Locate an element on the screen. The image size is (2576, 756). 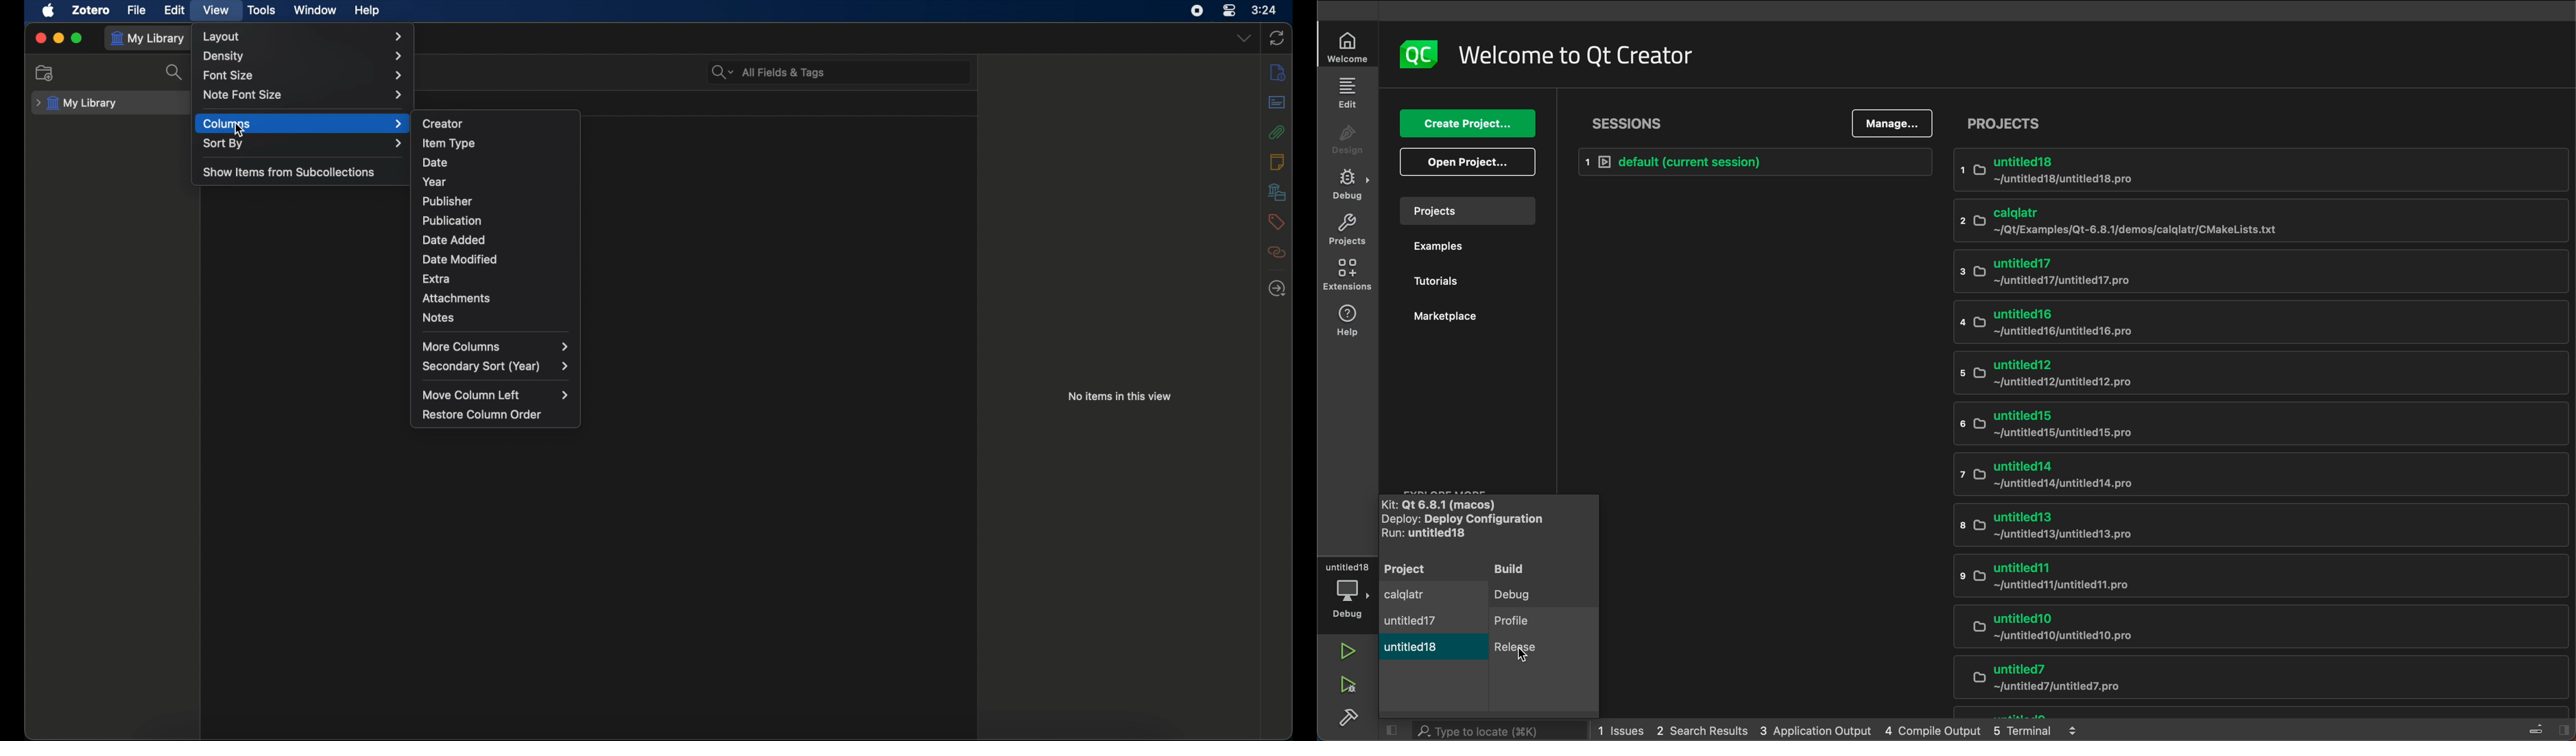
screen recorder is located at coordinates (1197, 11).